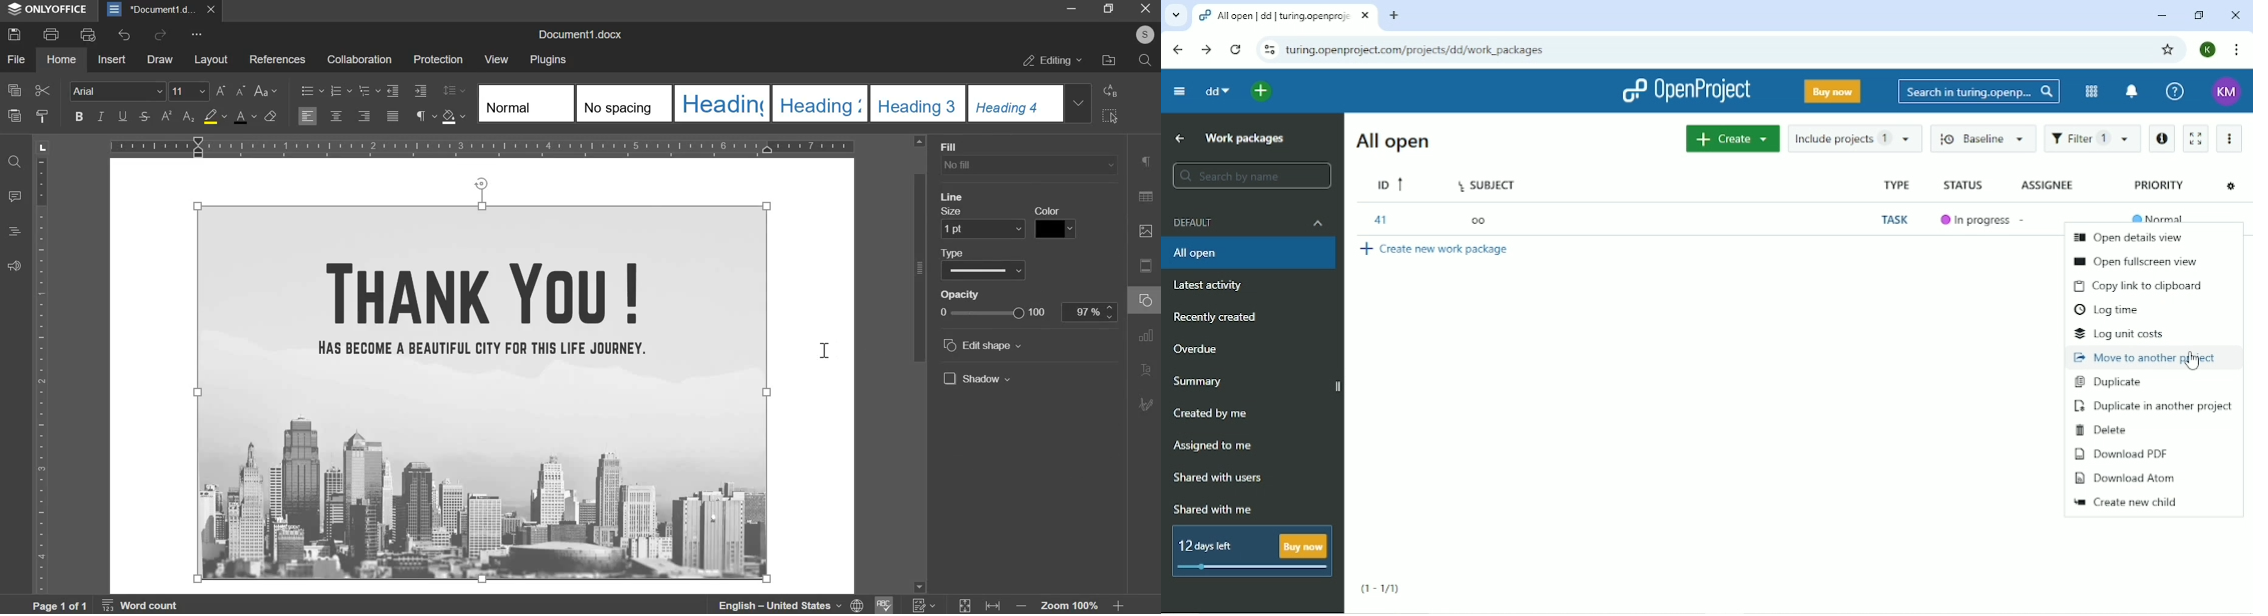  I want to click on No spacing, so click(623, 103).